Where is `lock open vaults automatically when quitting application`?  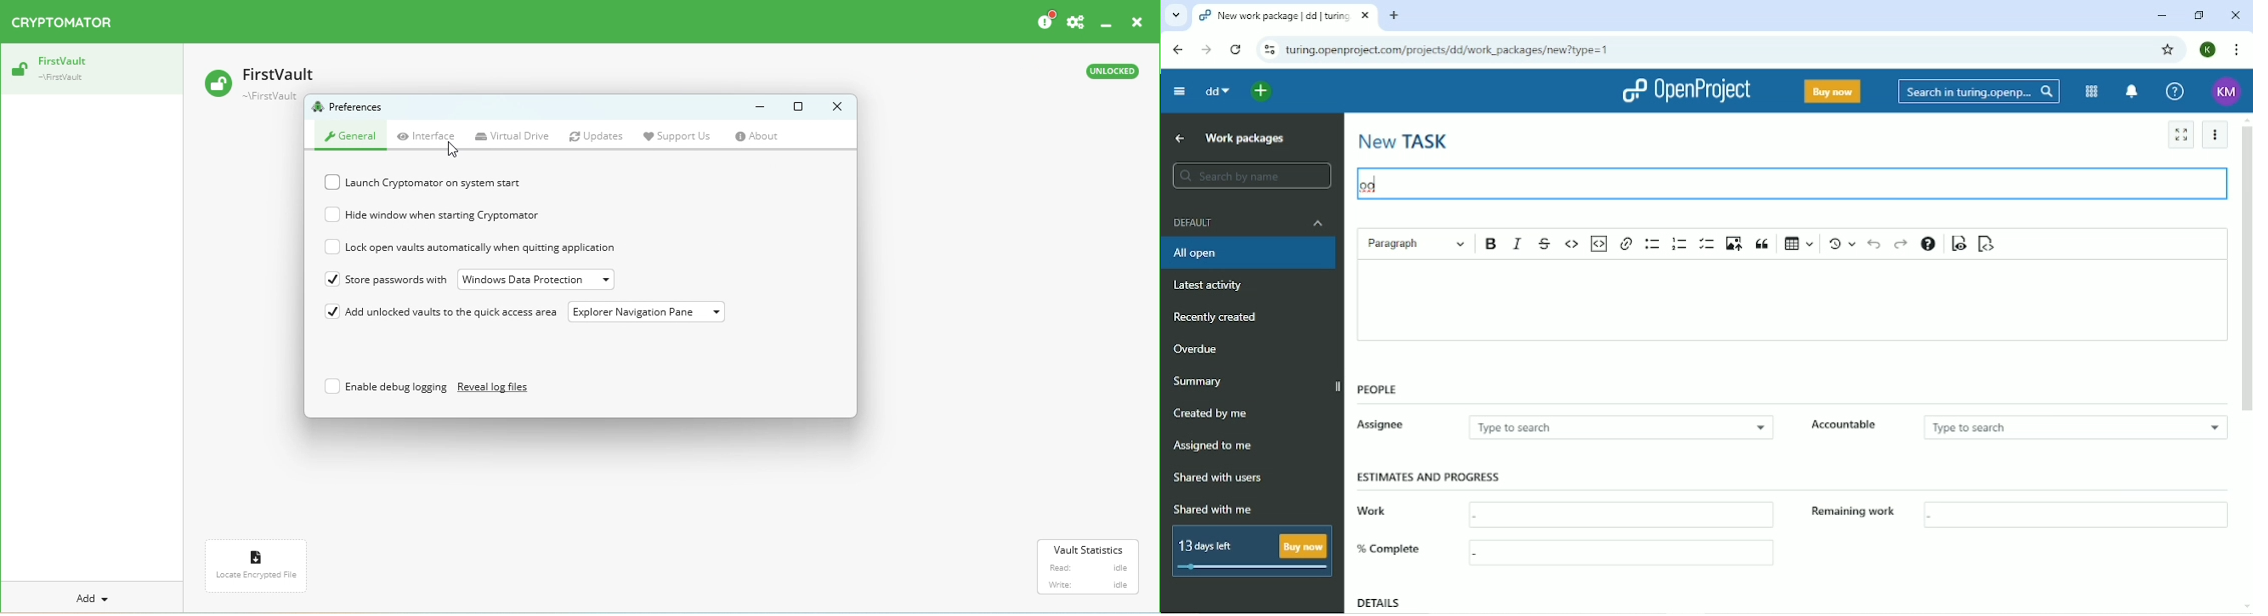
lock open vaults automatically when quitting application is located at coordinates (491, 247).